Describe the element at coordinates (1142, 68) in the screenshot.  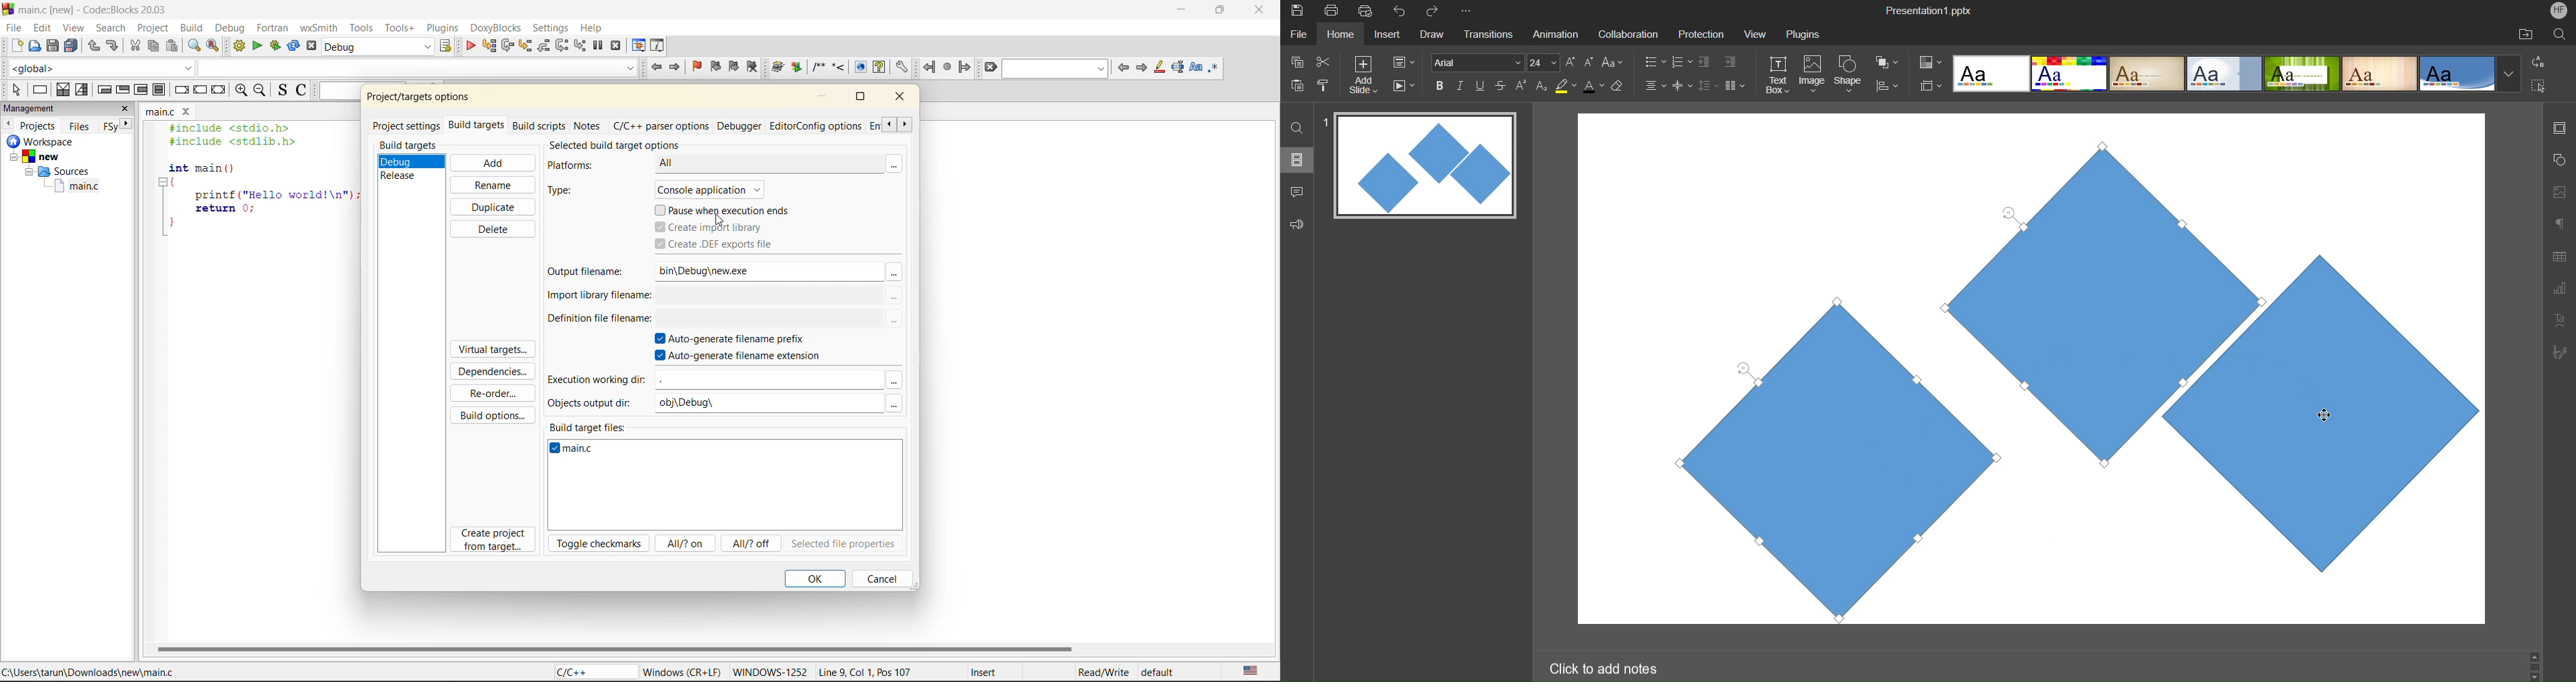
I see `next` at that location.